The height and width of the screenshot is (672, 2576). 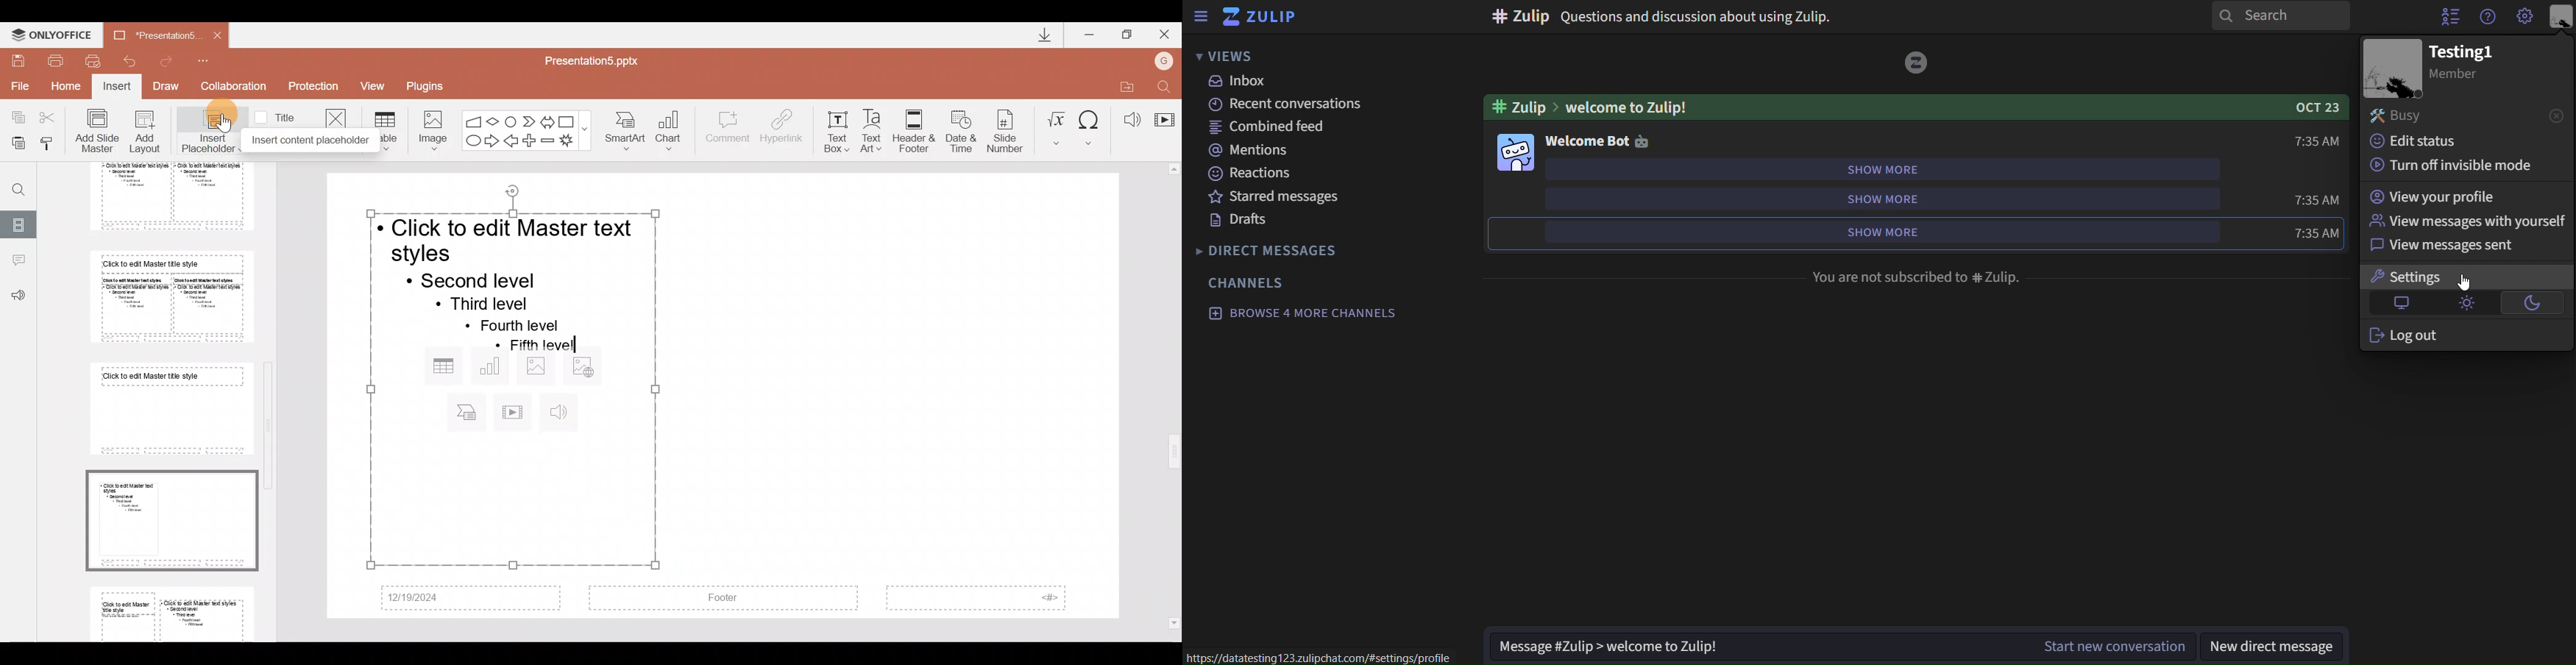 What do you see at coordinates (1166, 32) in the screenshot?
I see `Close` at bounding box center [1166, 32].